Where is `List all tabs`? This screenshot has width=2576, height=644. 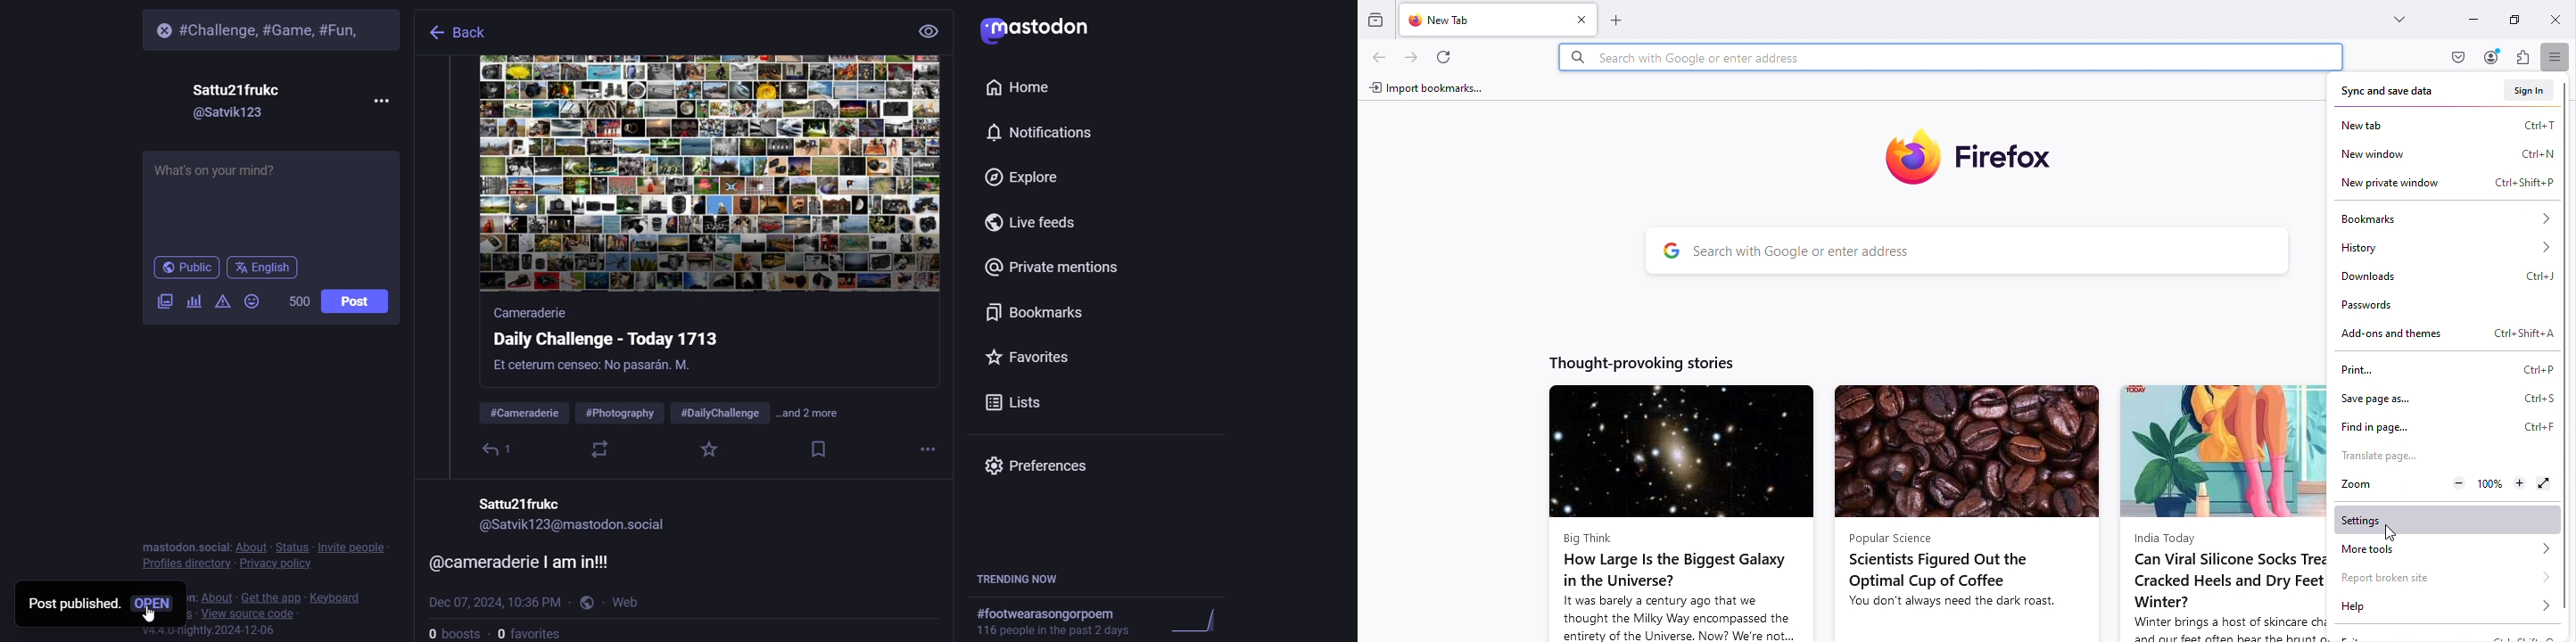
List all tabs is located at coordinates (2390, 17).